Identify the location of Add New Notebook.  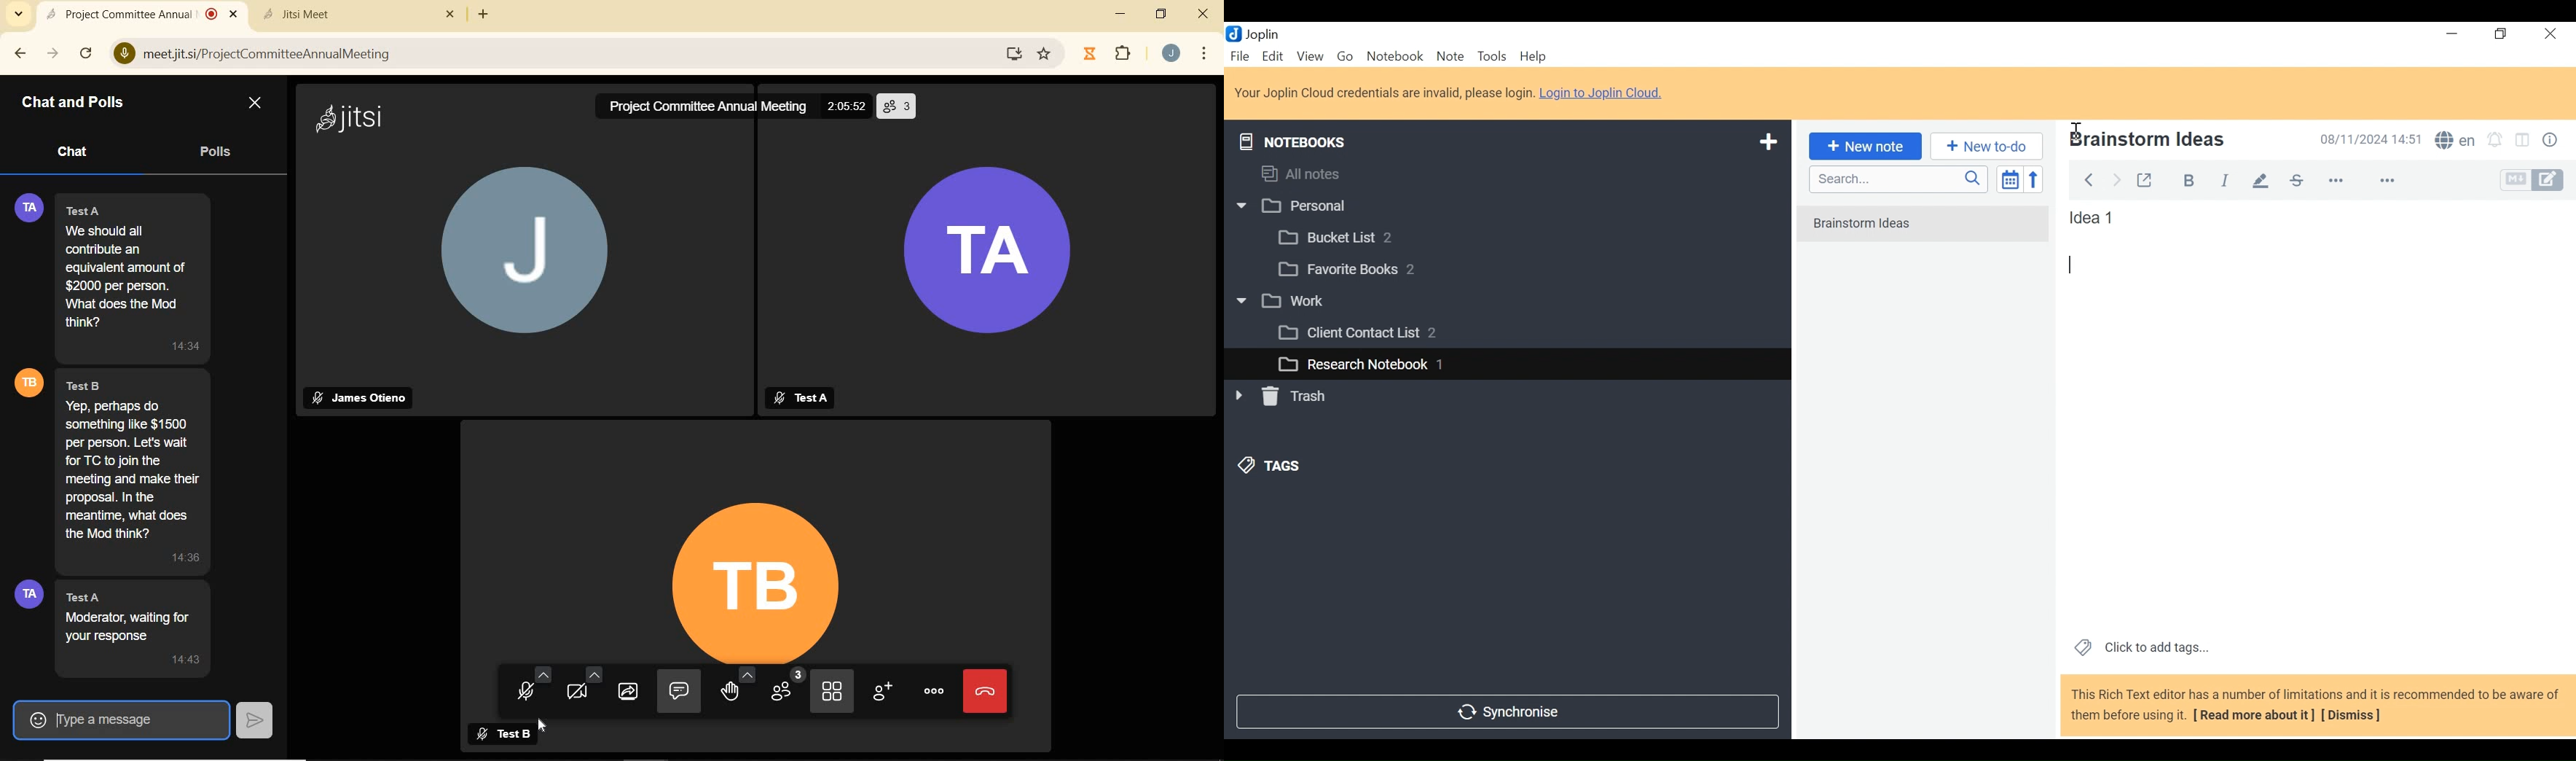
(1767, 142).